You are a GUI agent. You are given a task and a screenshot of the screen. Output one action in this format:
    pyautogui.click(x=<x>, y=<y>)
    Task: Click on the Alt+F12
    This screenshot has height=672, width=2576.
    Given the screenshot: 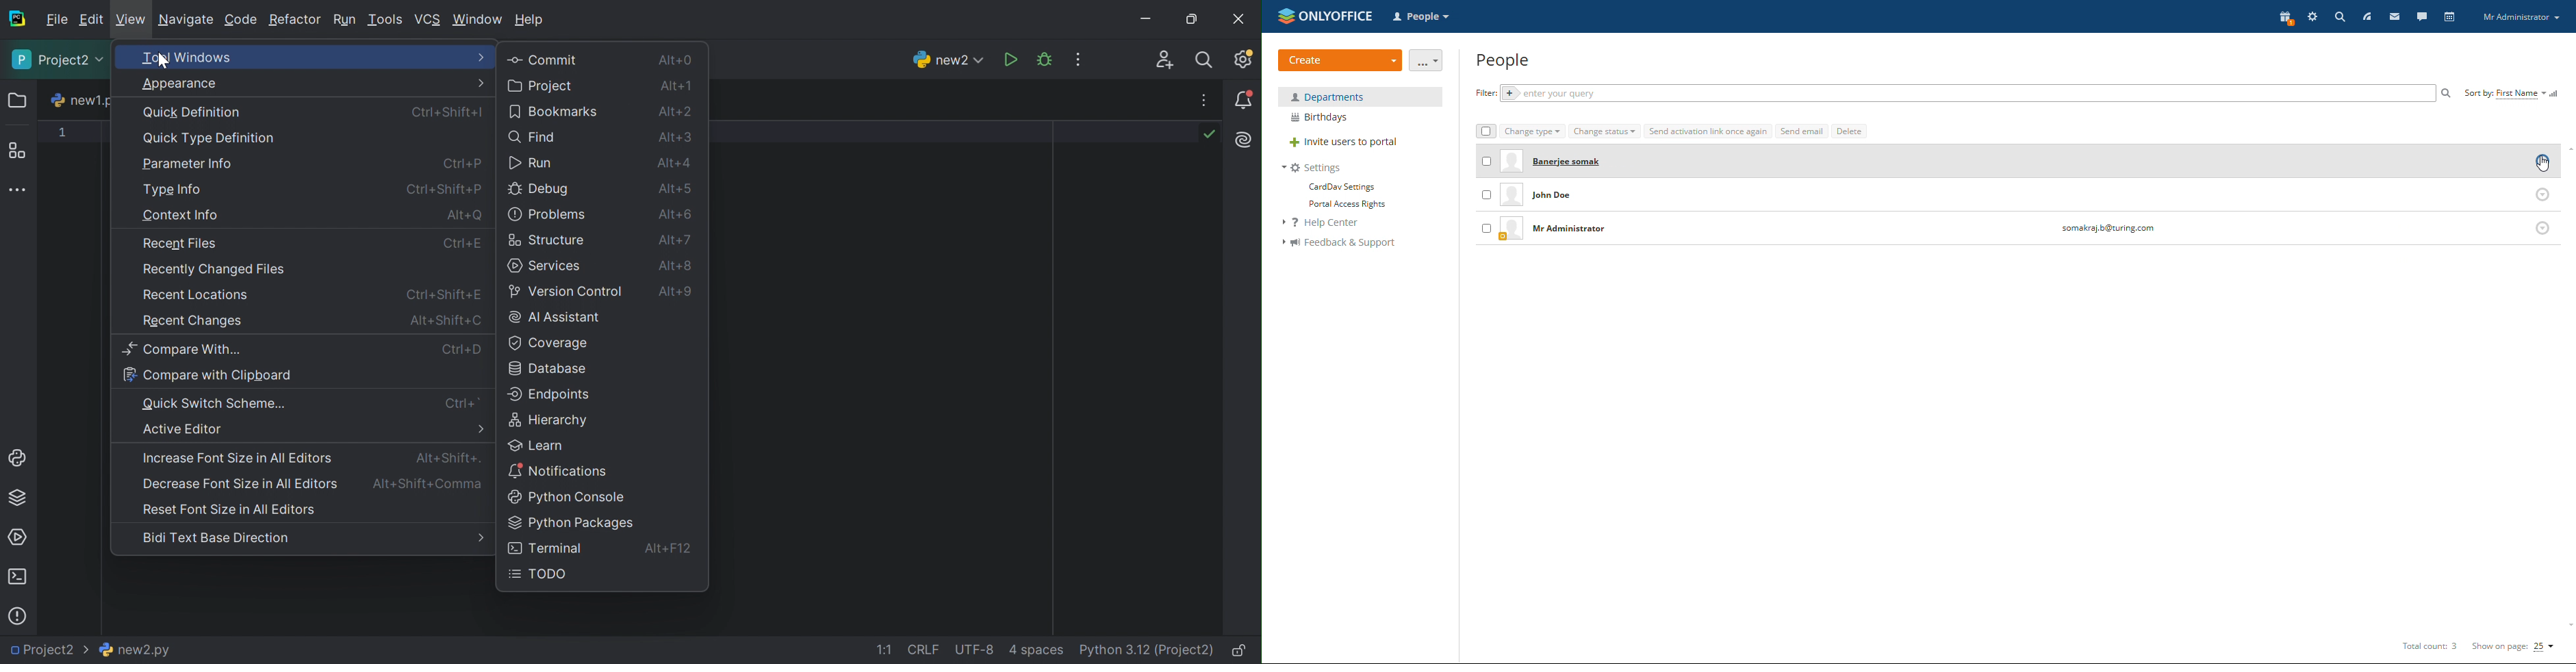 What is the action you would take?
    pyautogui.click(x=668, y=549)
    